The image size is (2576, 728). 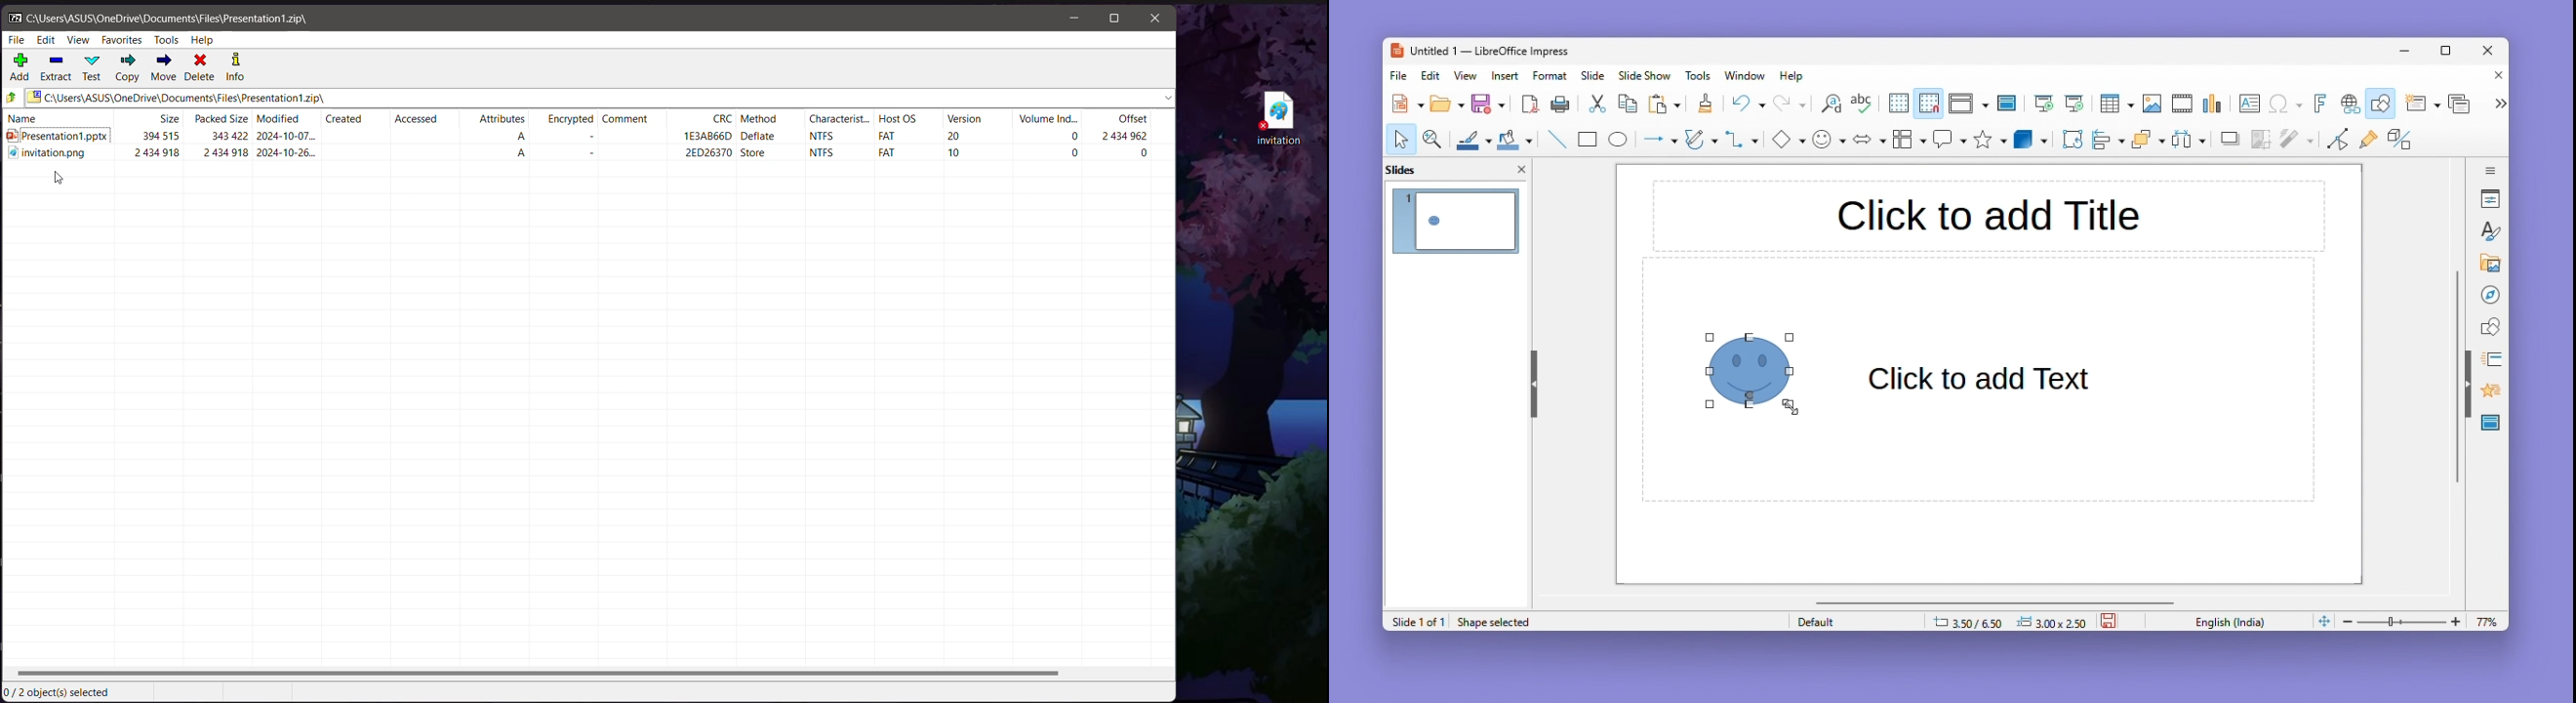 I want to click on Delete, so click(x=201, y=69).